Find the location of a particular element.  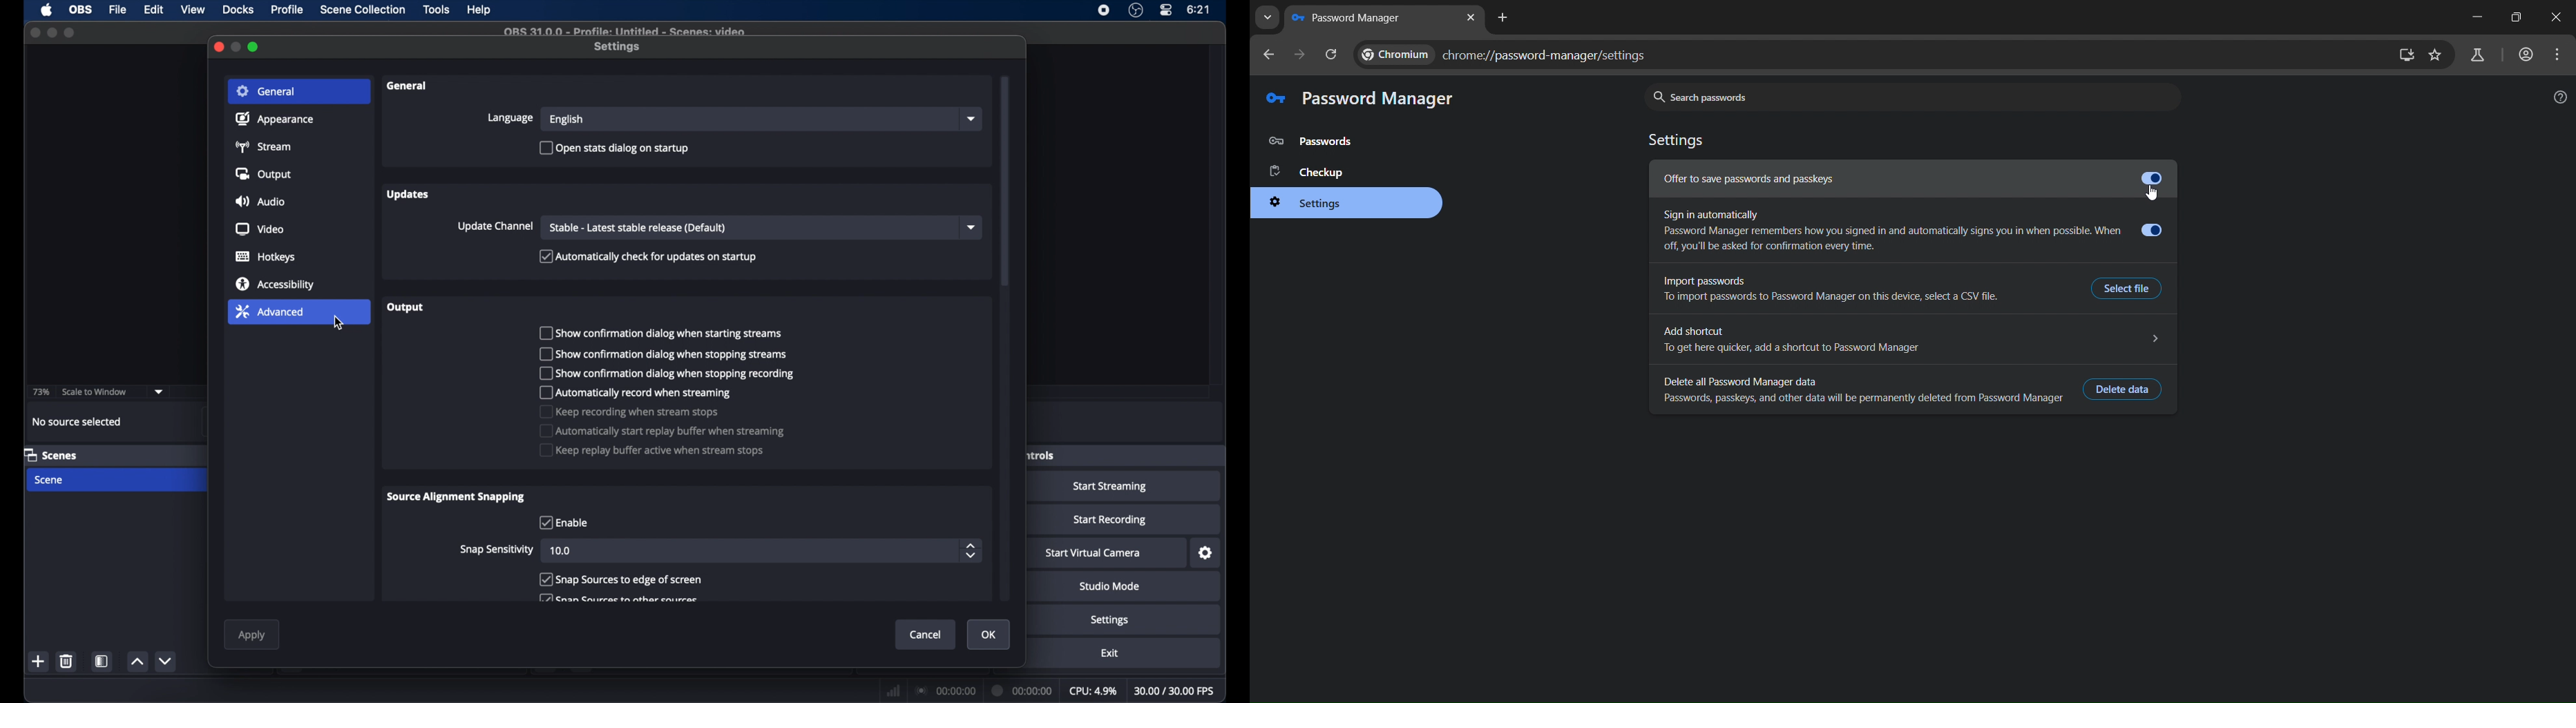

search passwords is located at coordinates (1907, 97).